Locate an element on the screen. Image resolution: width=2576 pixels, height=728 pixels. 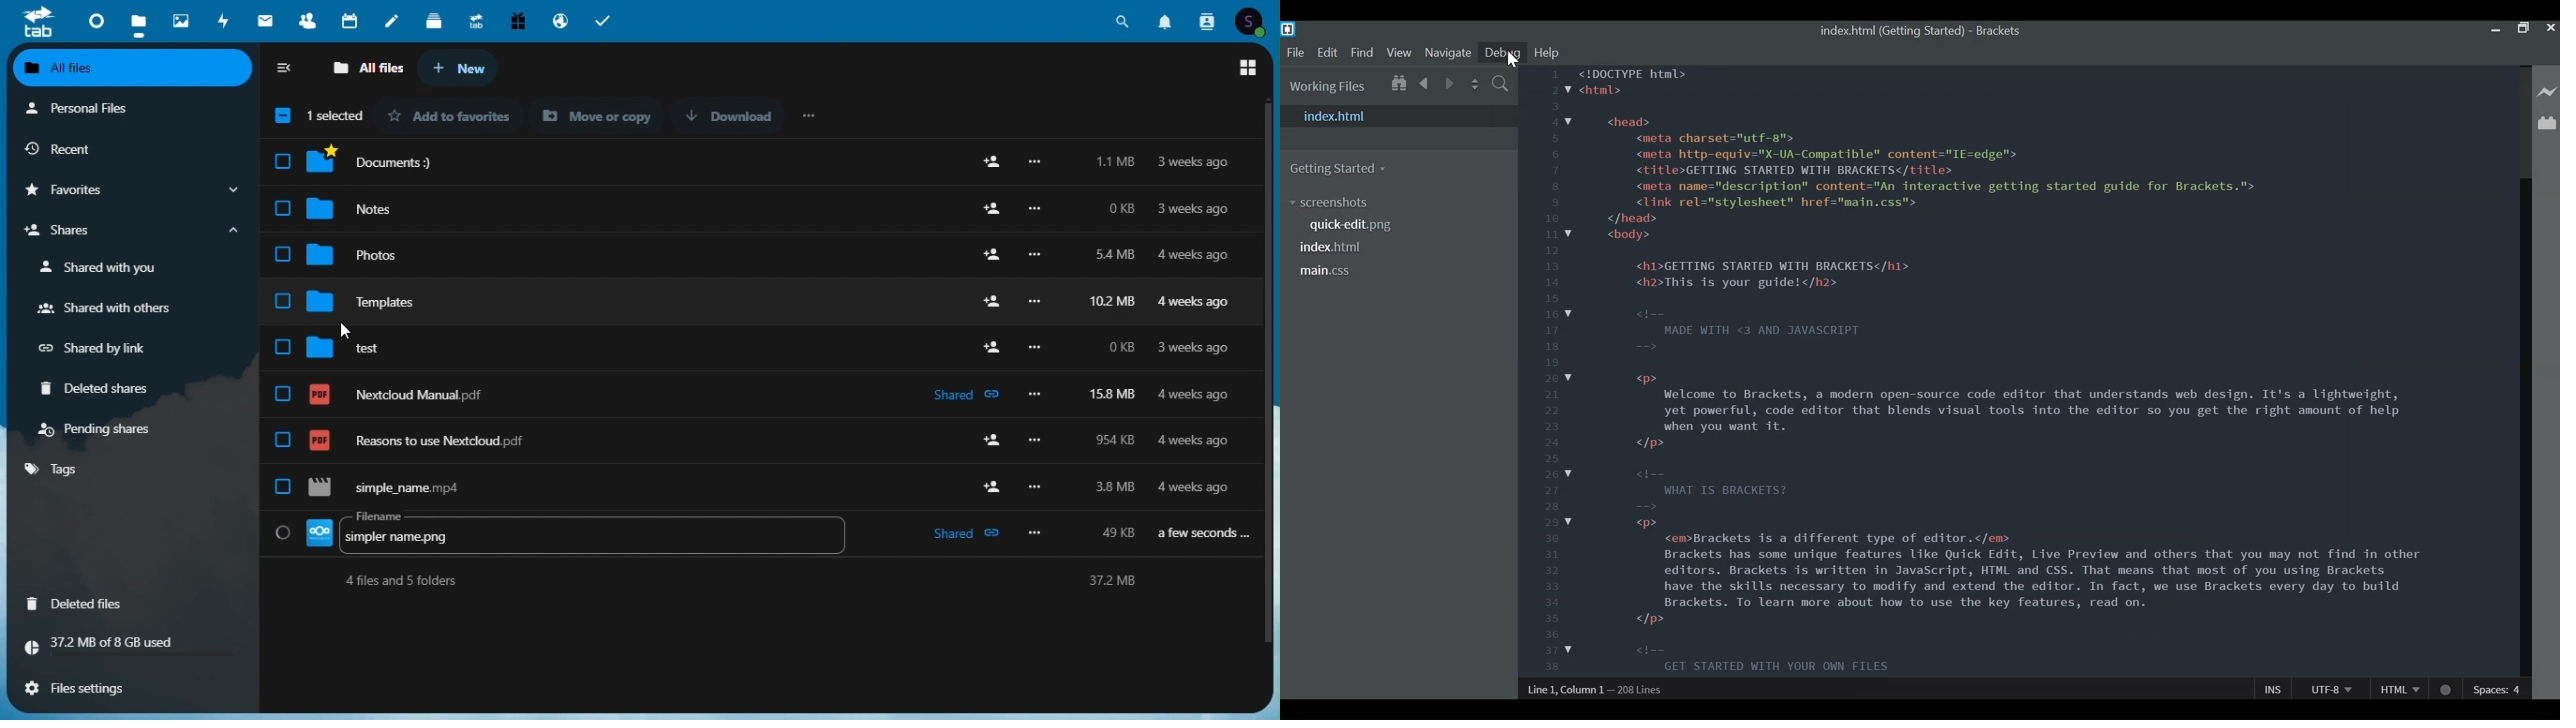
NextcloudManual.pdf 158 MB 4 weeks ago is located at coordinates (759, 385).